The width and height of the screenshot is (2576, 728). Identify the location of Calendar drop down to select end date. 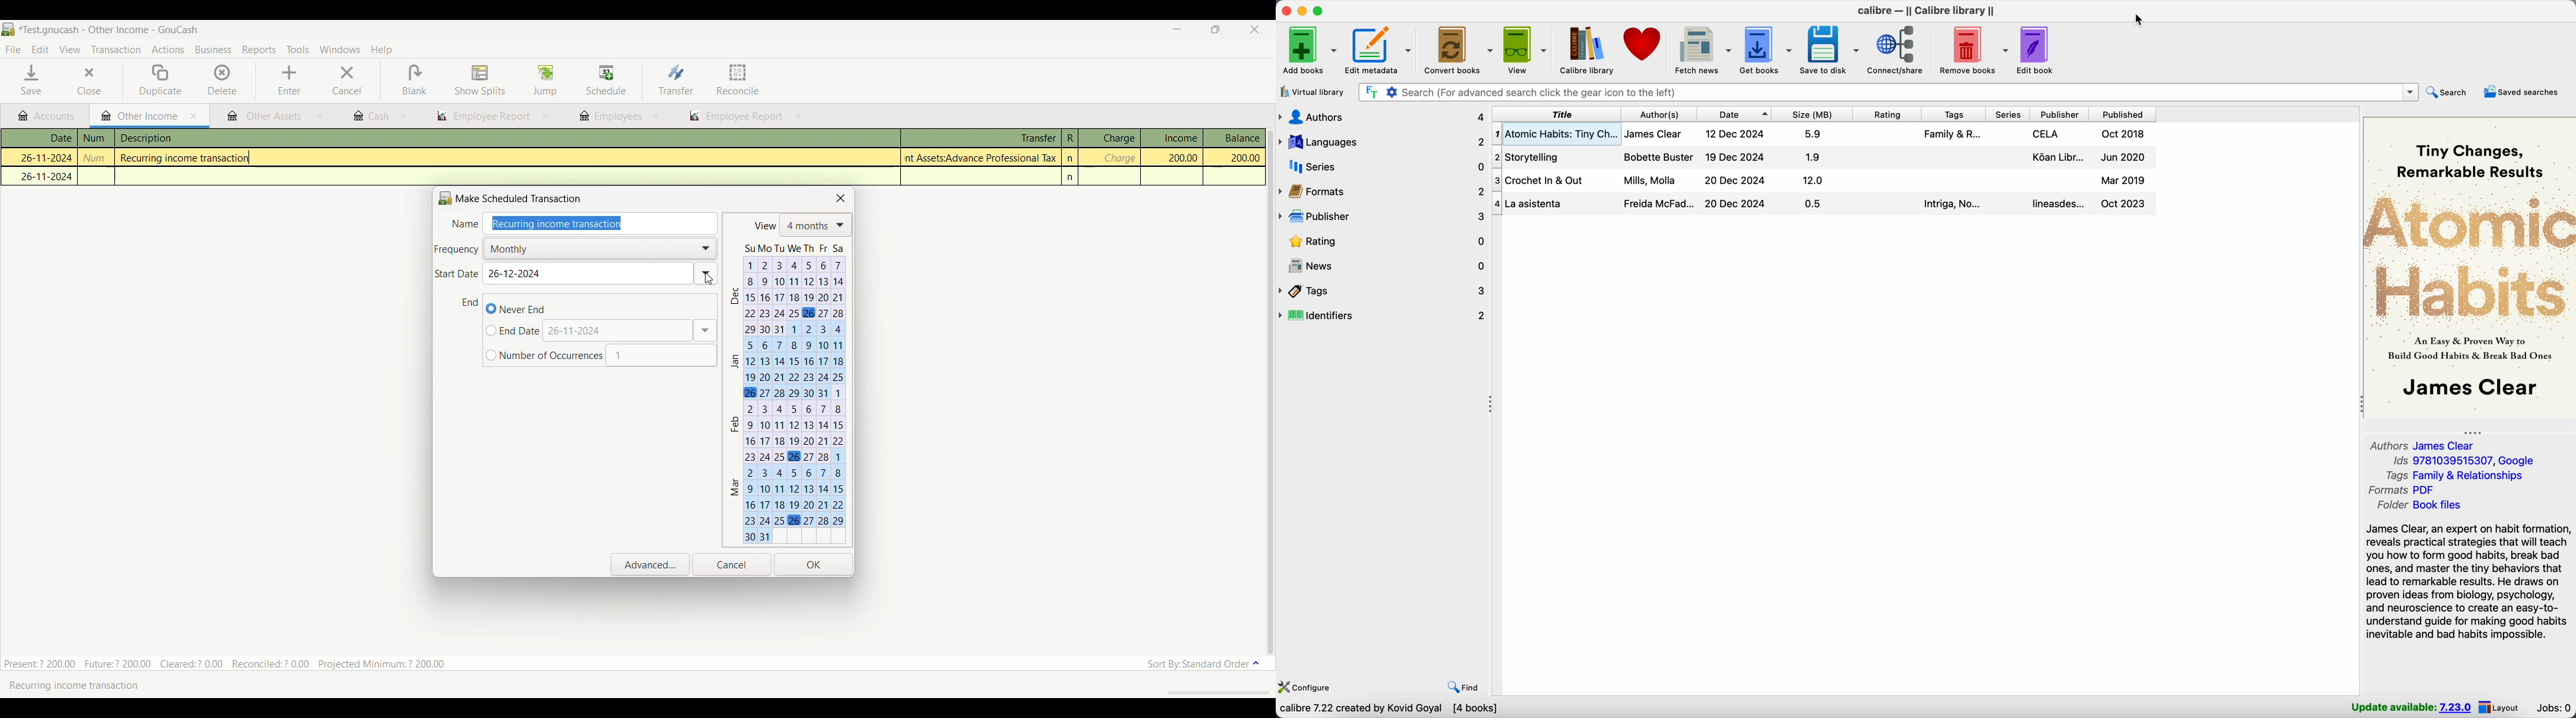
(705, 330).